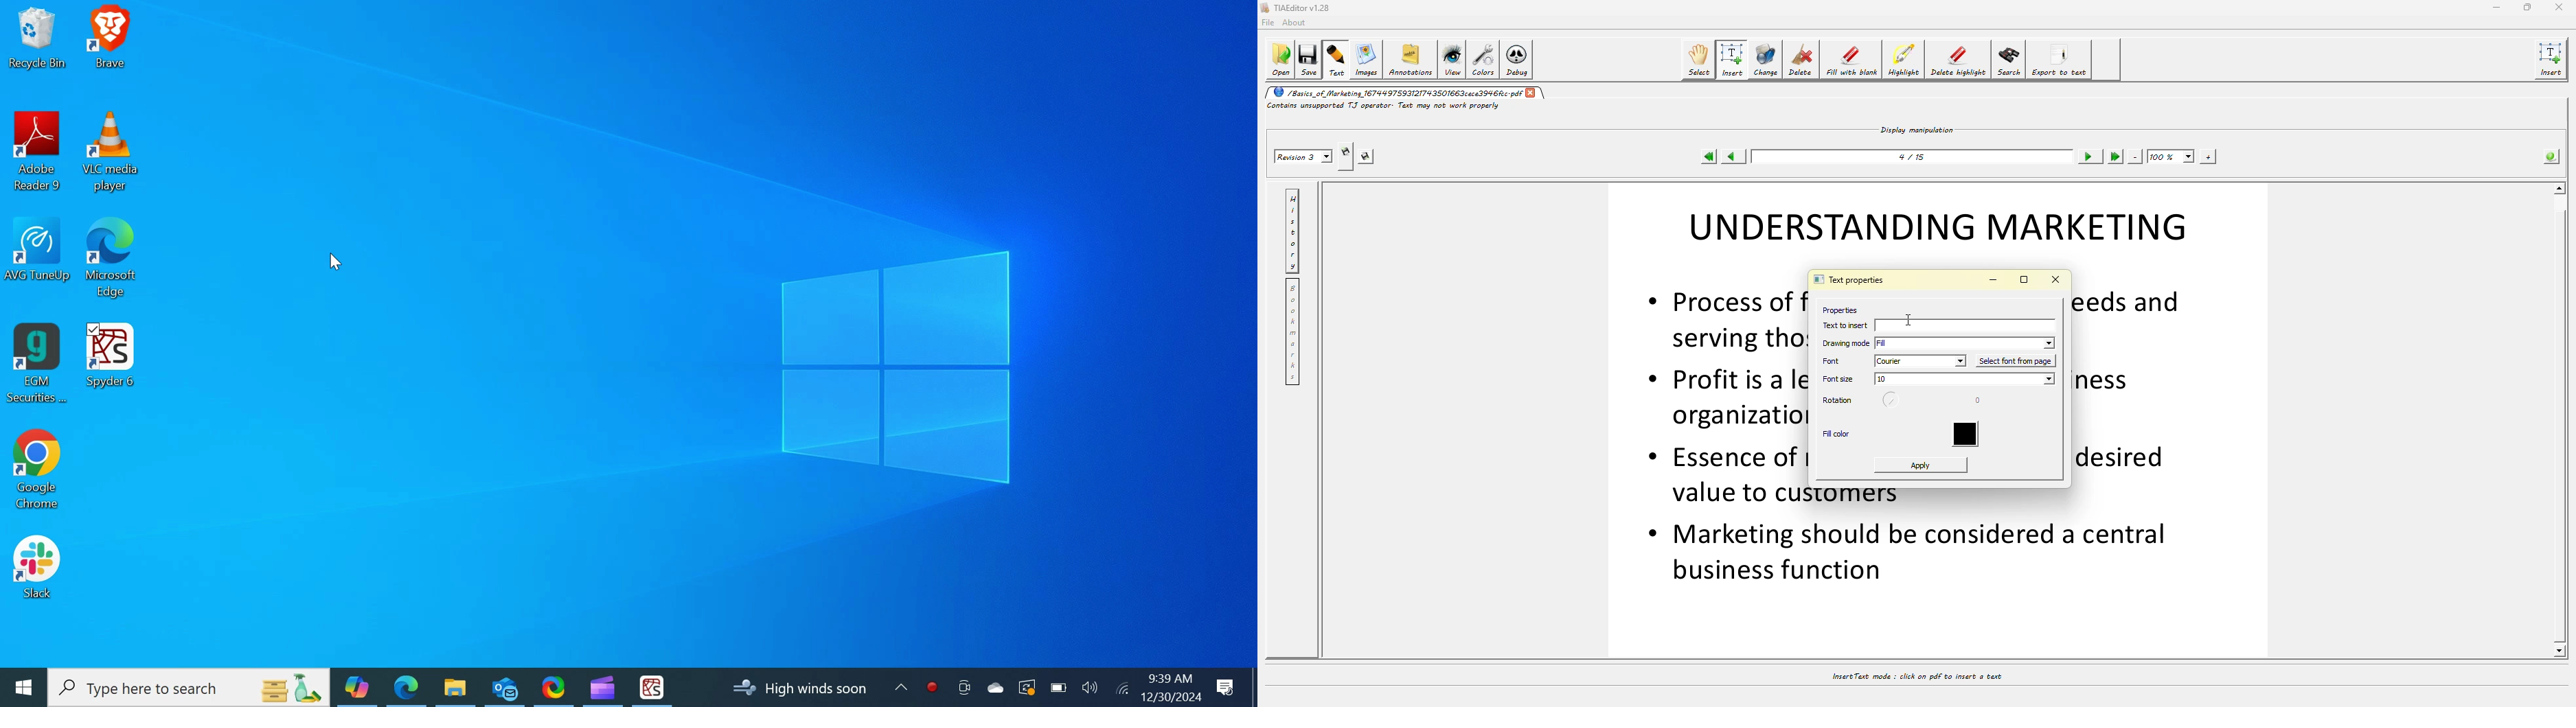 The width and height of the screenshot is (2576, 728). Describe the element at coordinates (39, 154) in the screenshot. I see `Adobe Reader Desktop Icon` at that location.